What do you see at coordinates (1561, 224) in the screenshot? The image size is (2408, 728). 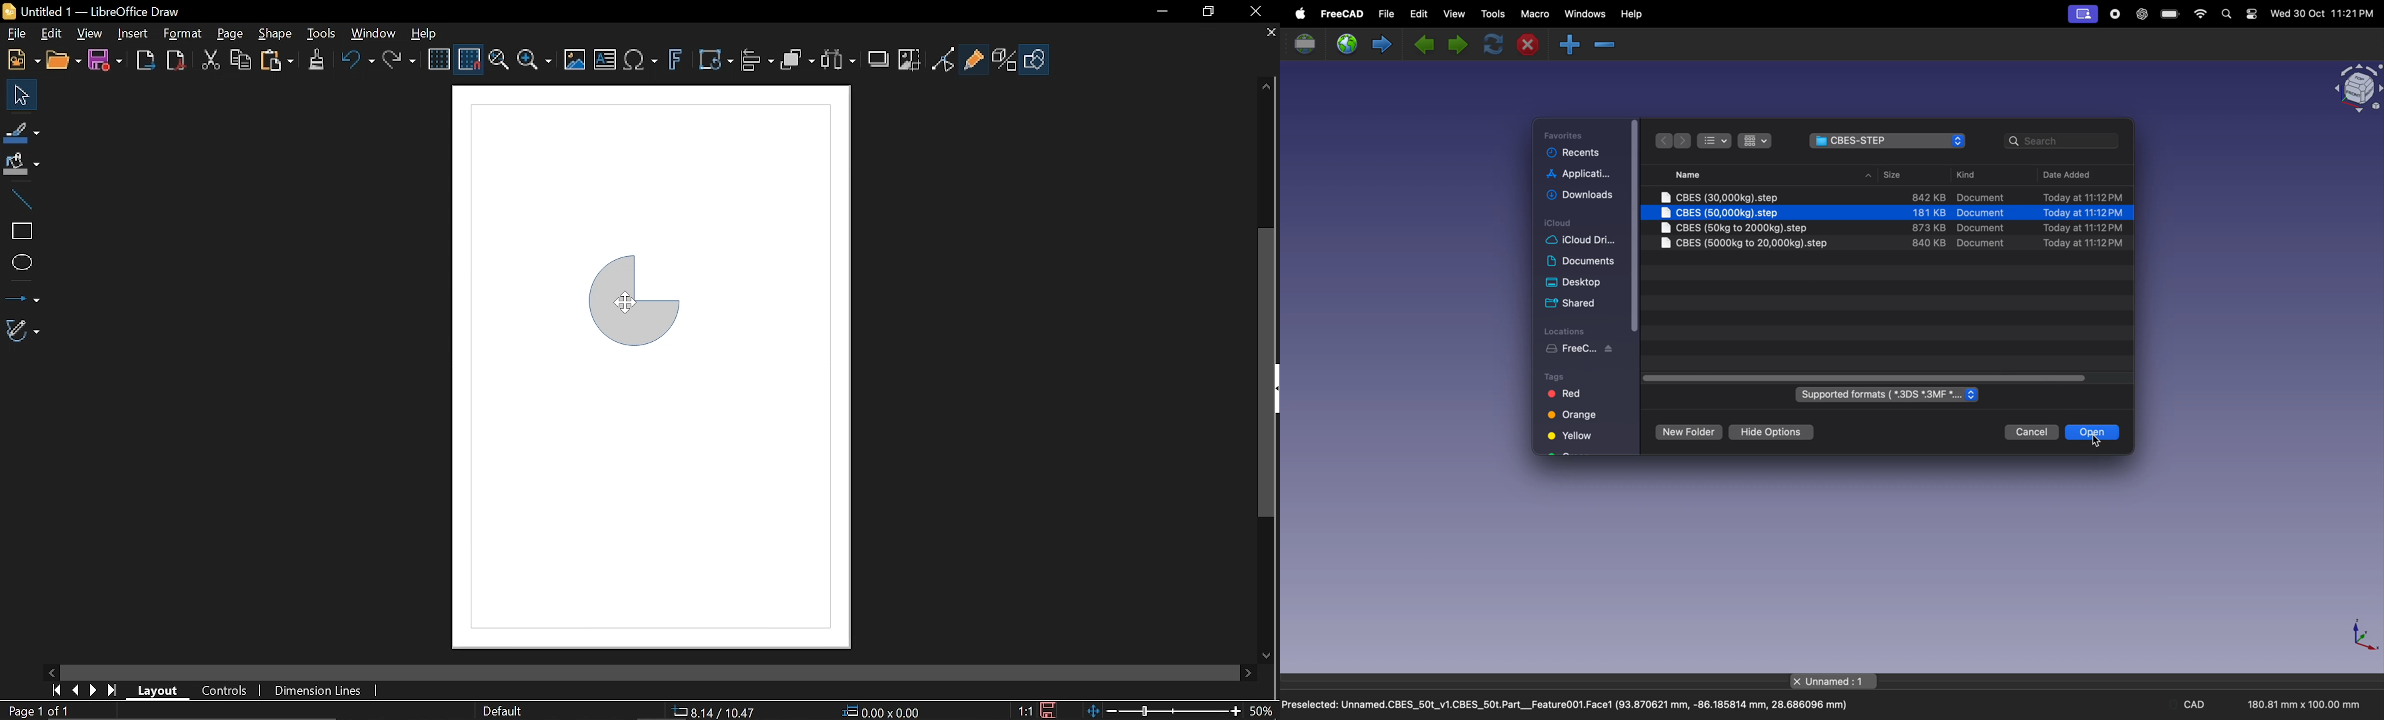 I see `icloud` at bounding box center [1561, 224].